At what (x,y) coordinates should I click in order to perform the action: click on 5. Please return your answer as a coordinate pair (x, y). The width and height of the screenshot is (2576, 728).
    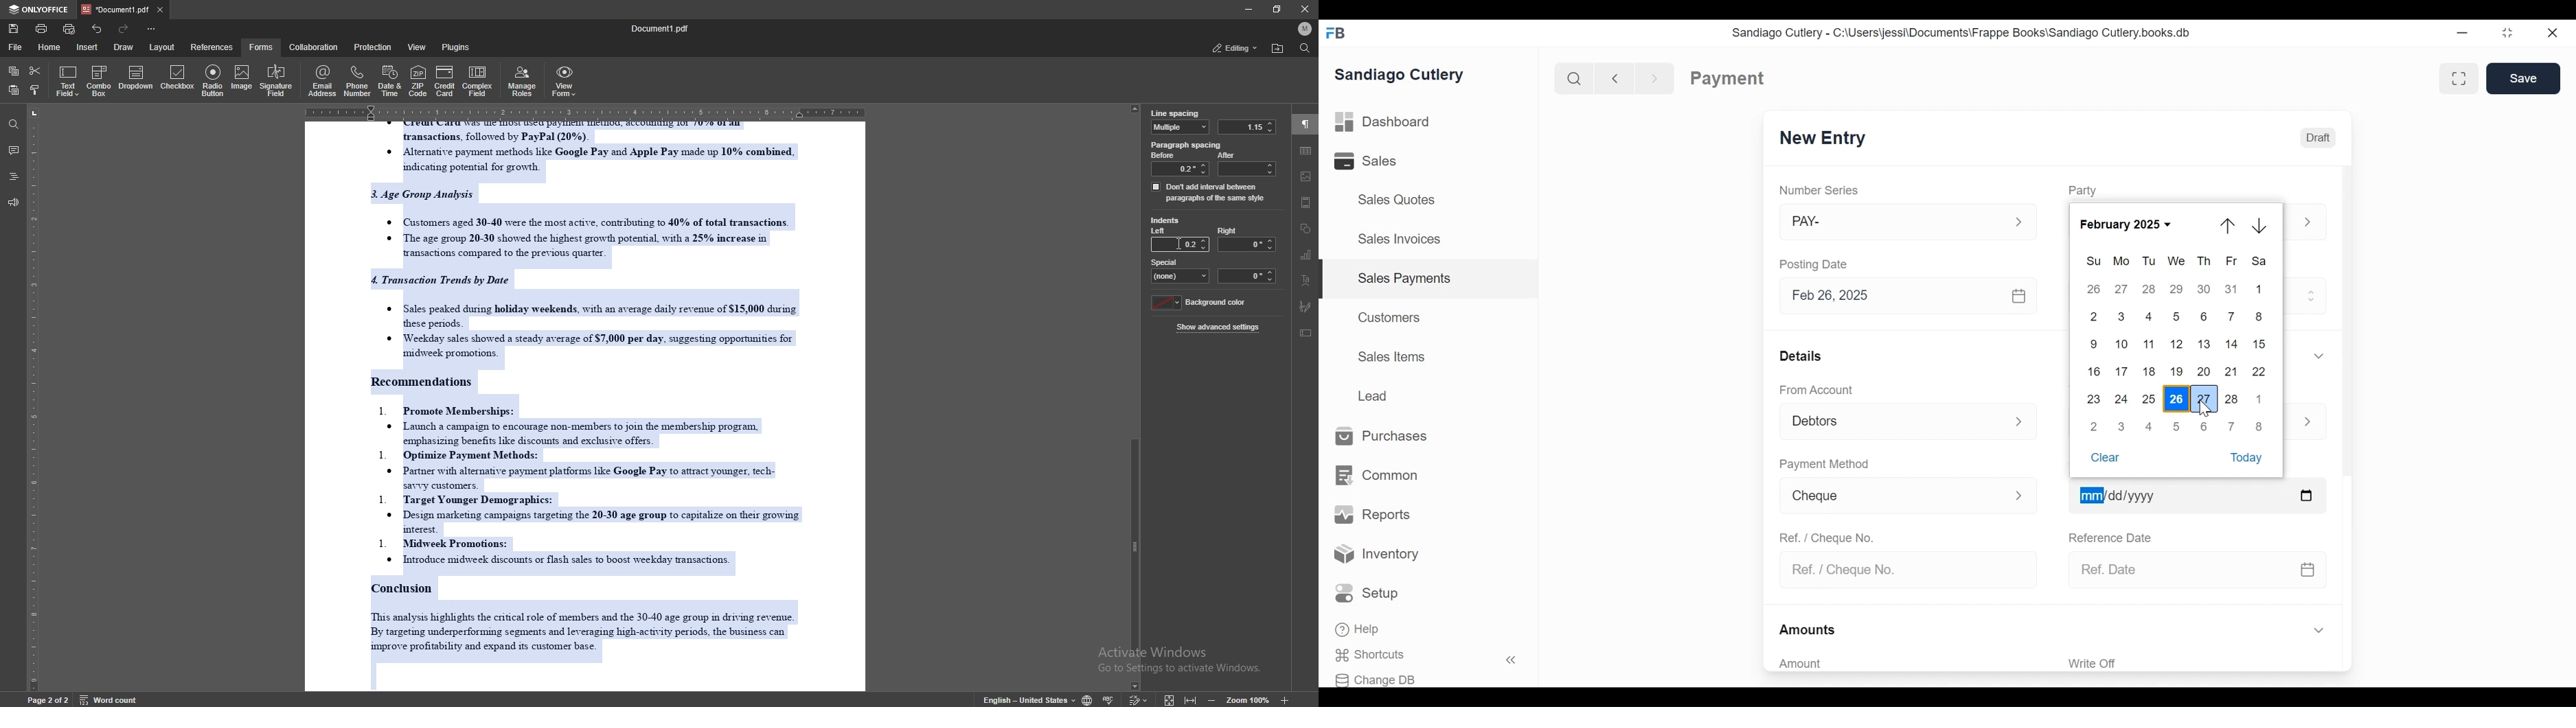
    Looking at the image, I should click on (2176, 426).